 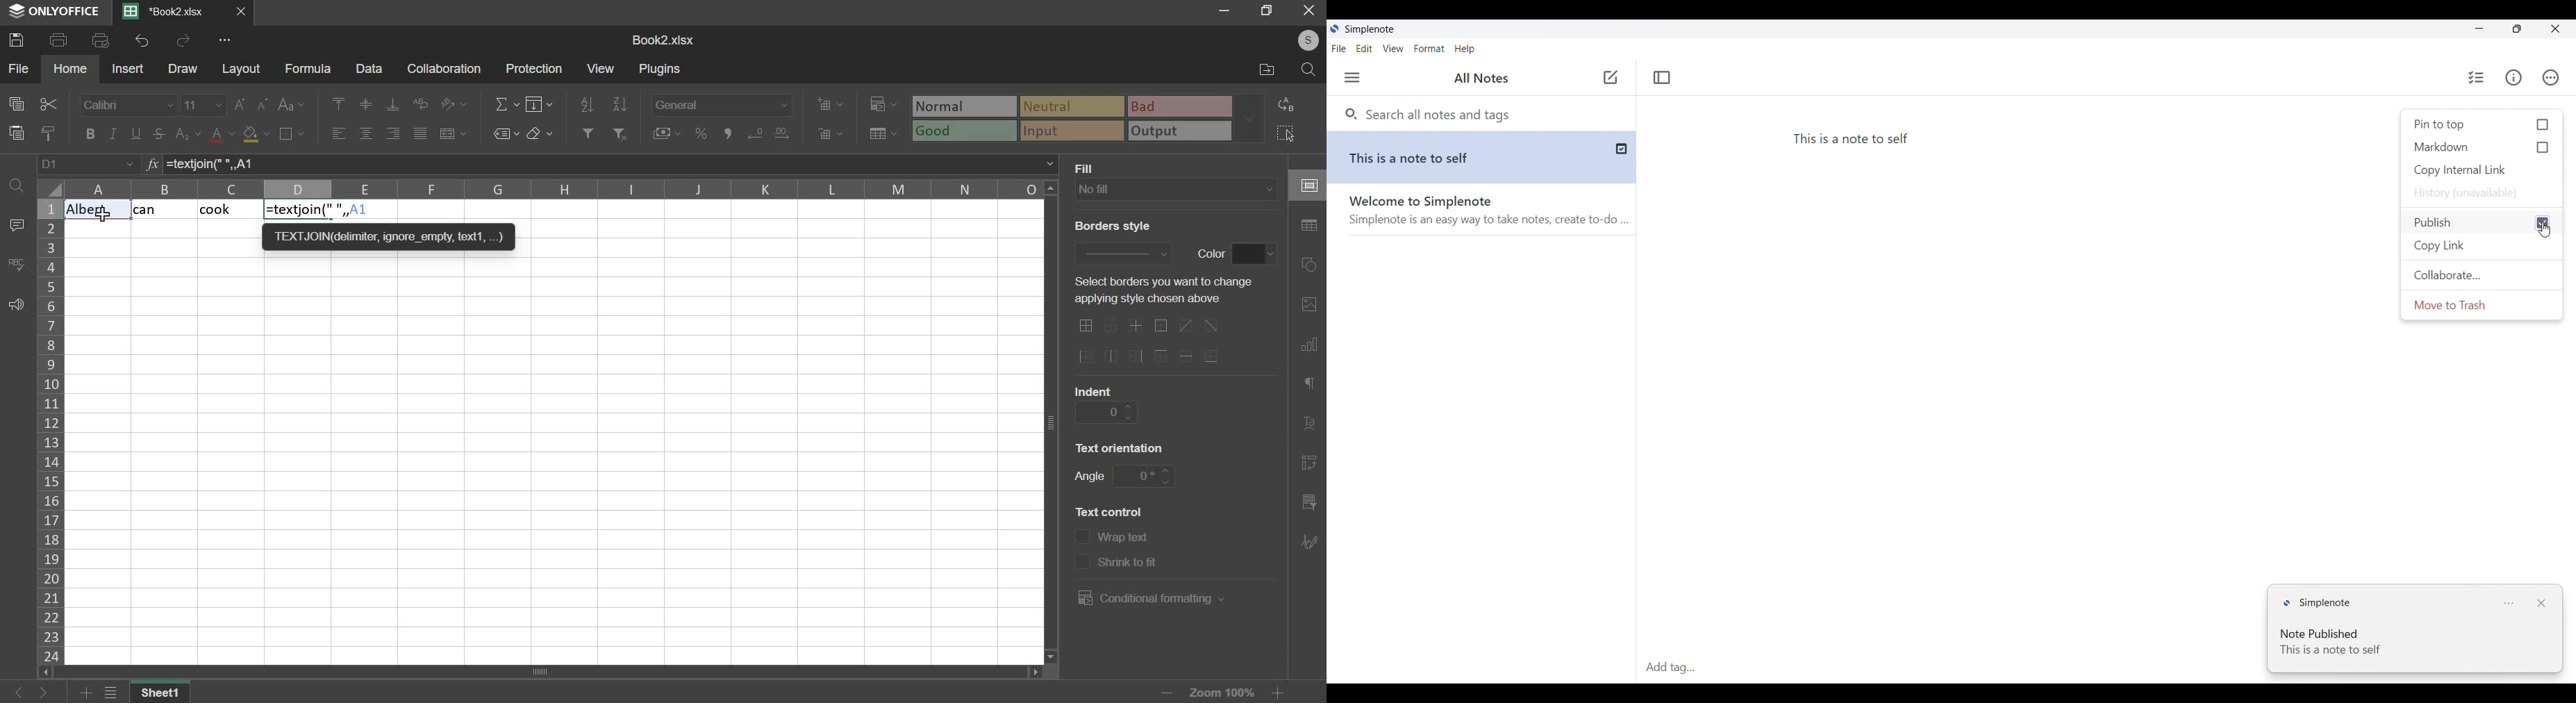 I want to click on Copy internal link, so click(x=2482, y=170).